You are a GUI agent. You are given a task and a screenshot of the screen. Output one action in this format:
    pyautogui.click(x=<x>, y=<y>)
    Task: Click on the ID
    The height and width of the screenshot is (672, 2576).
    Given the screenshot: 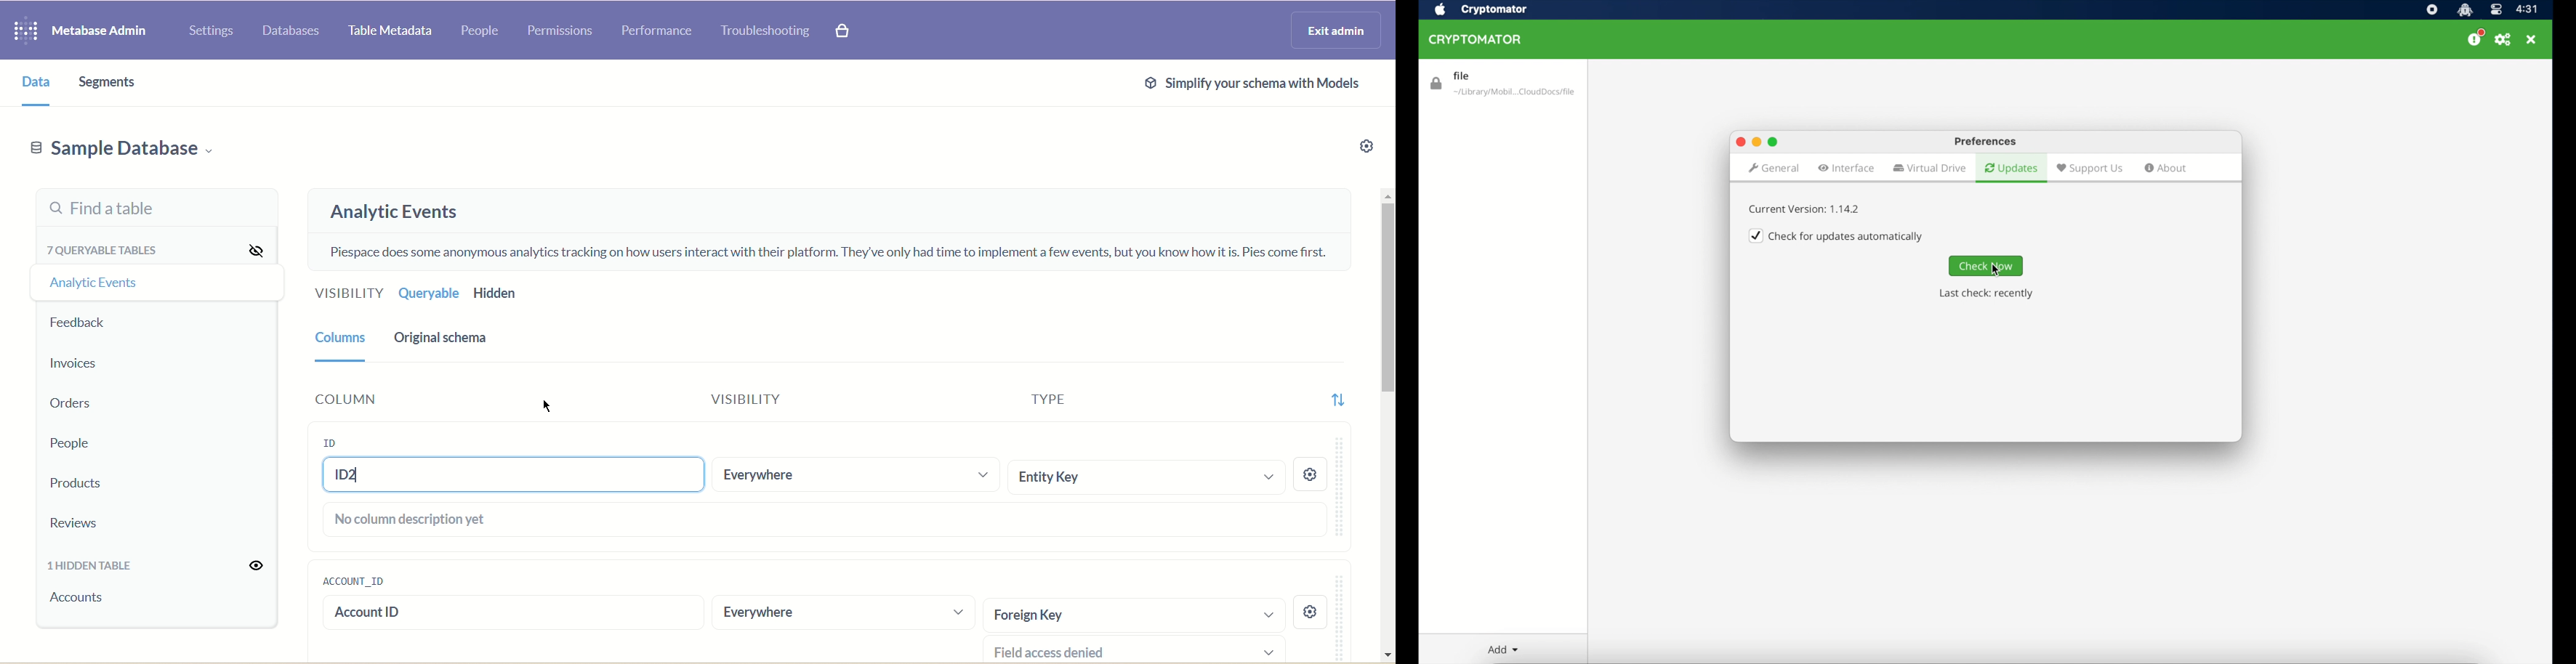 What is the action you would take?
    pyautogui.click(x=333, y=441)
    